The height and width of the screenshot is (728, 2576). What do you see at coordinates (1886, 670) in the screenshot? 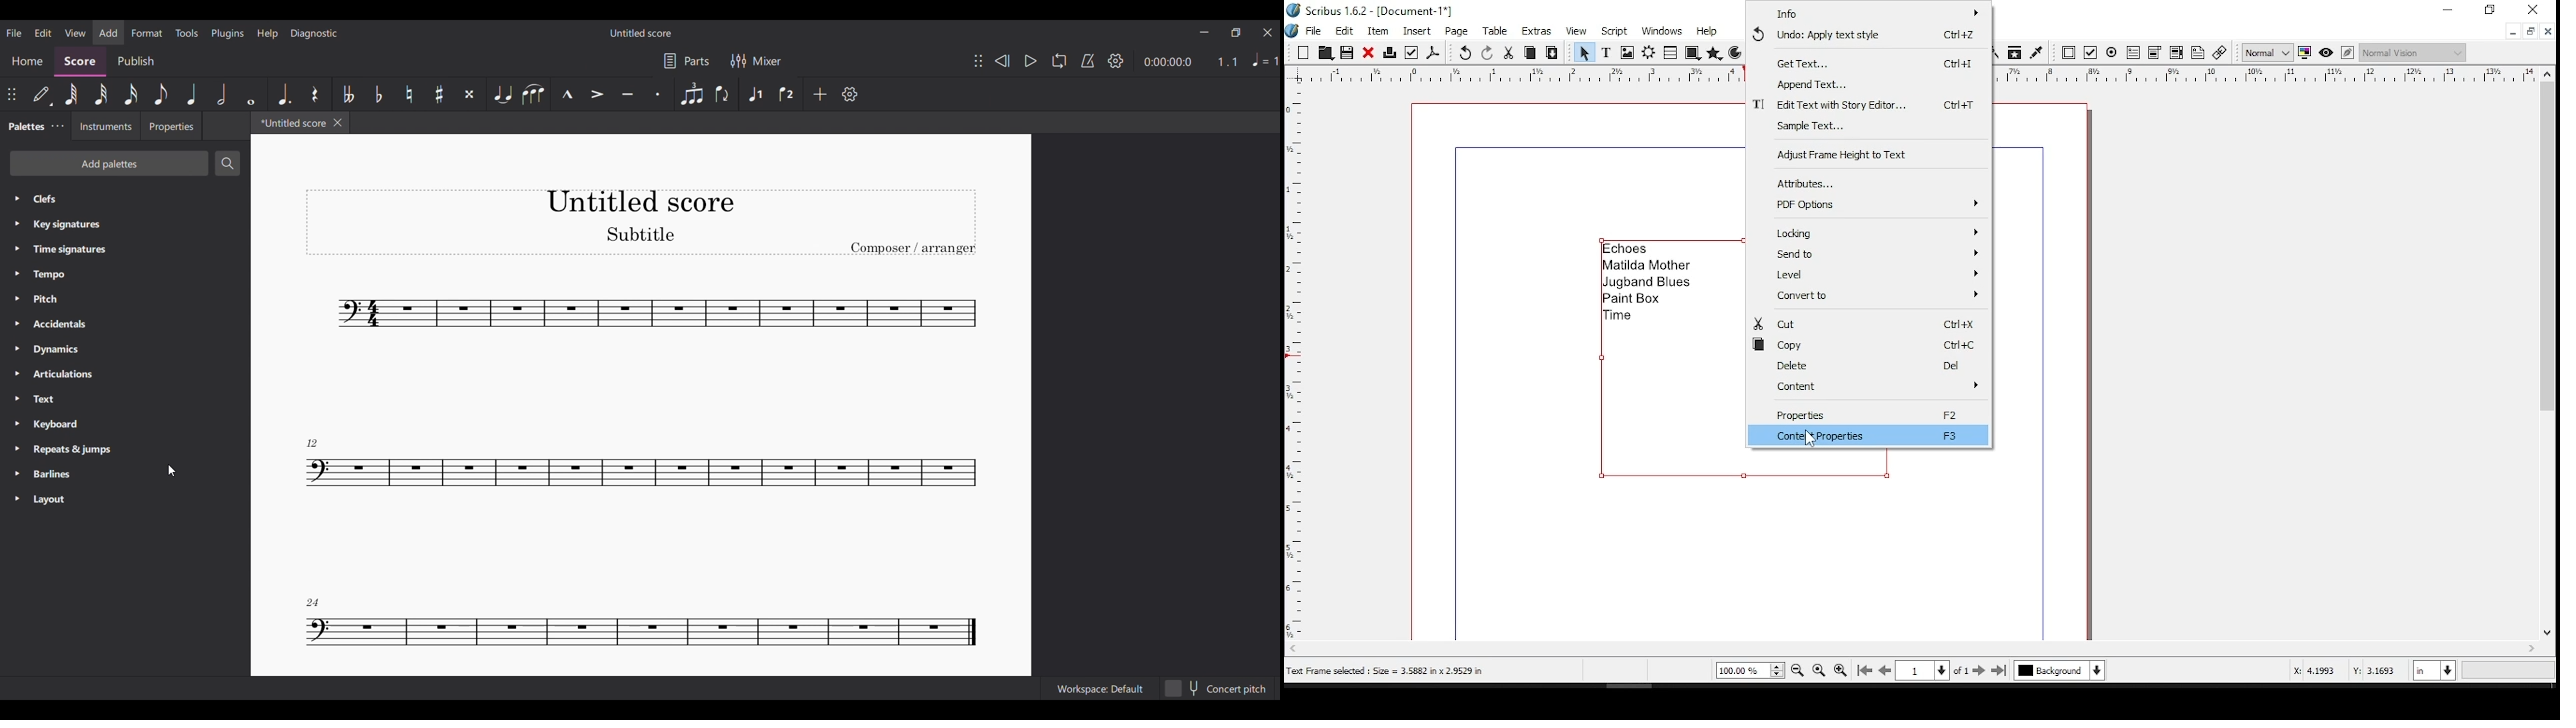
I see `previous page` at bounding box center [1886, 670].